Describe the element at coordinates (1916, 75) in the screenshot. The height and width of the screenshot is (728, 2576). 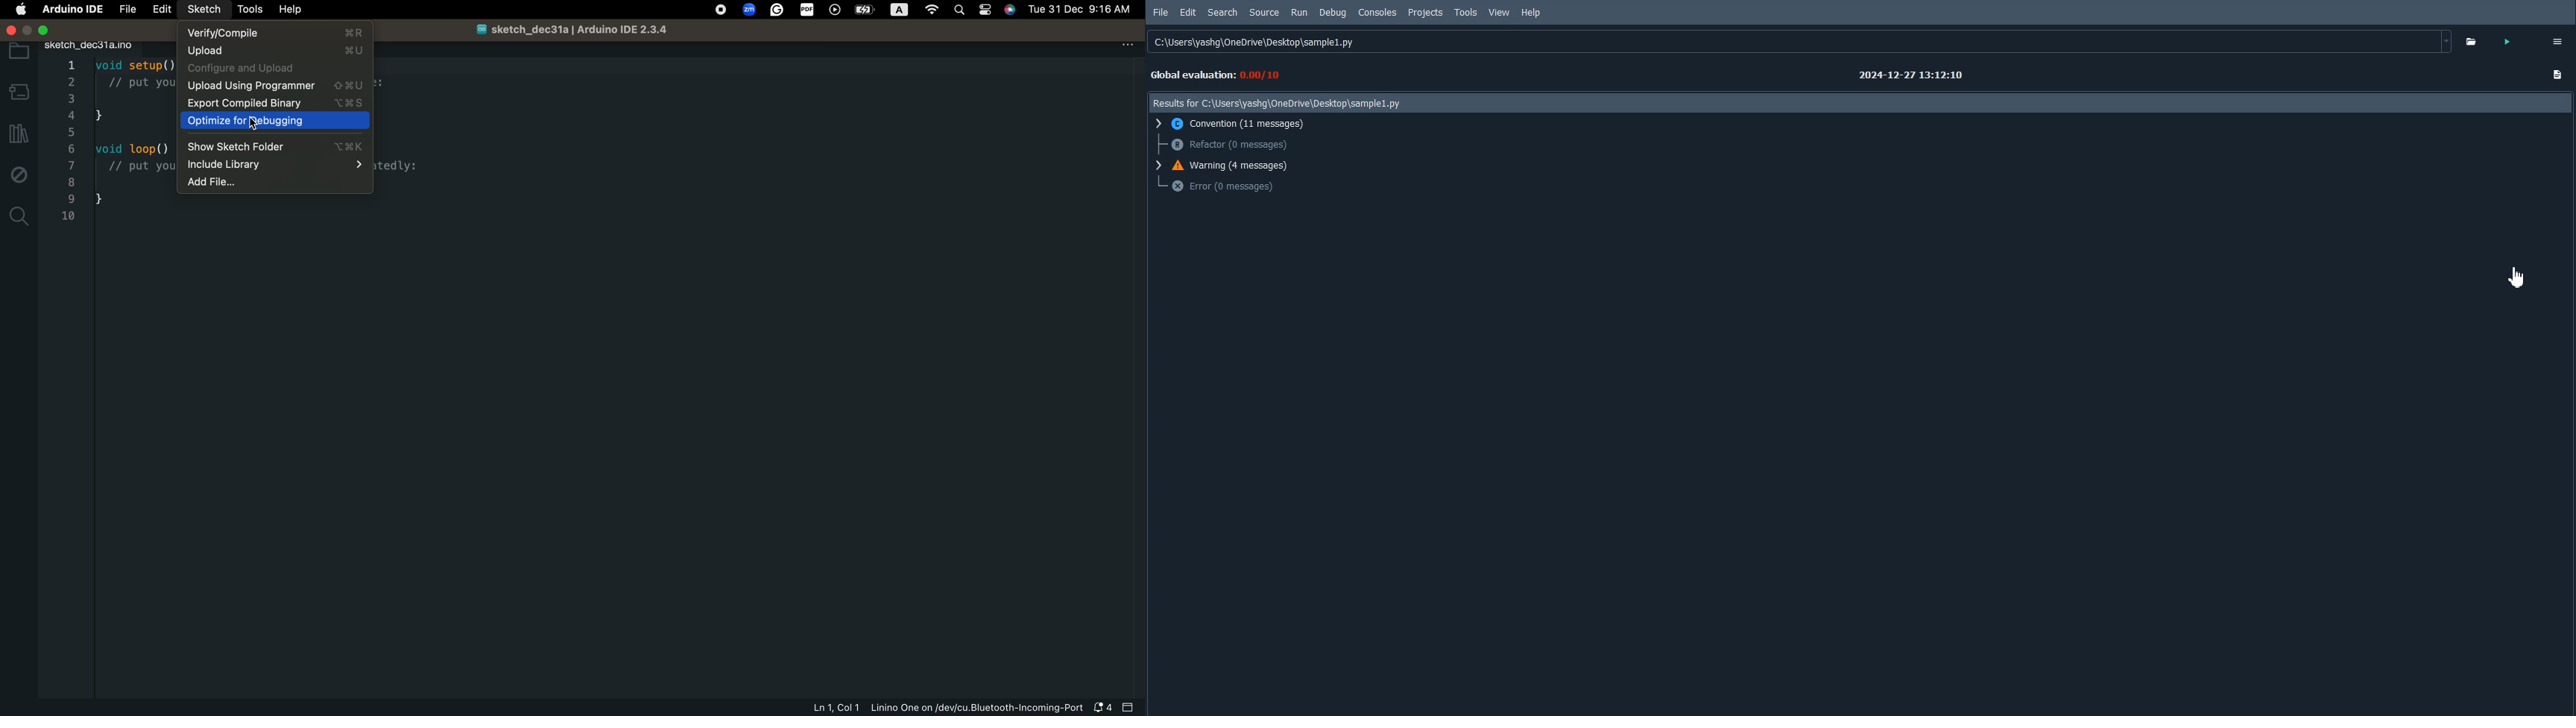
I see `2024-12-27 13:12:10` at that location.